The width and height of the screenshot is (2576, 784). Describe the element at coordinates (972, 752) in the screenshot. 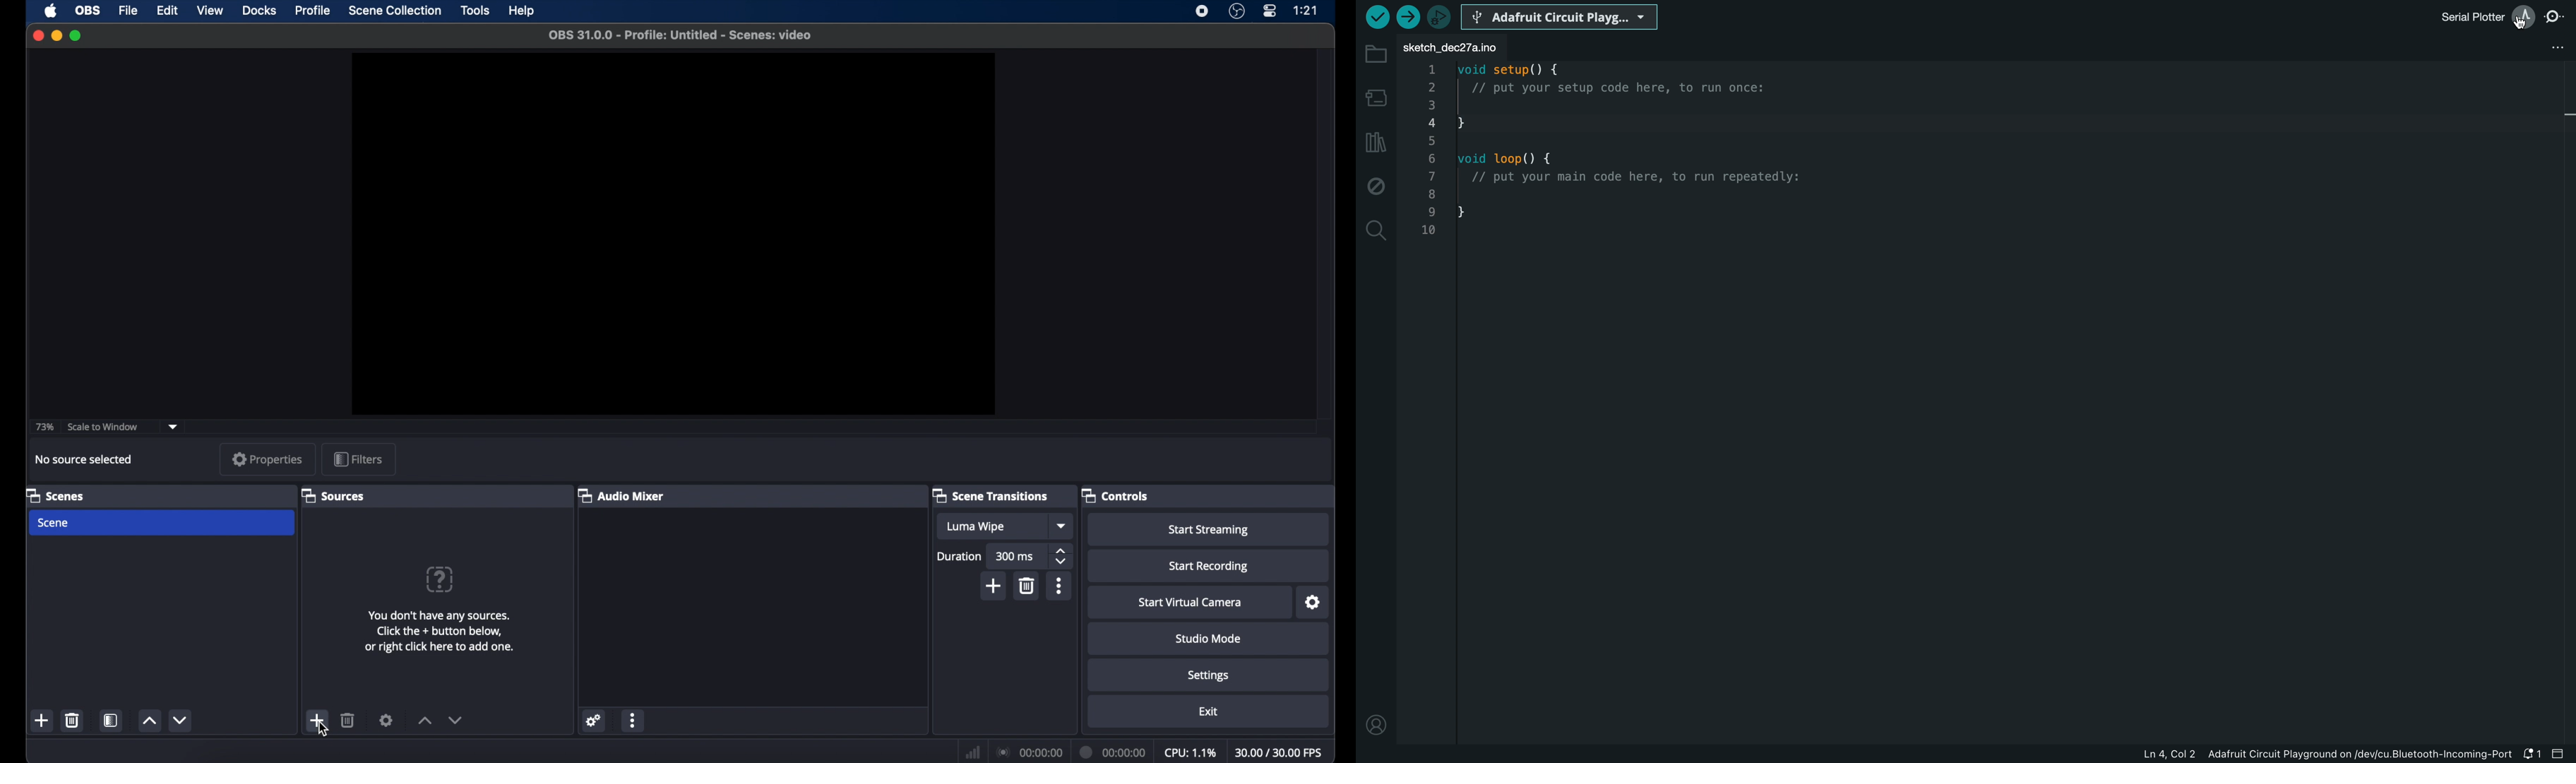

I see `network` at that location.